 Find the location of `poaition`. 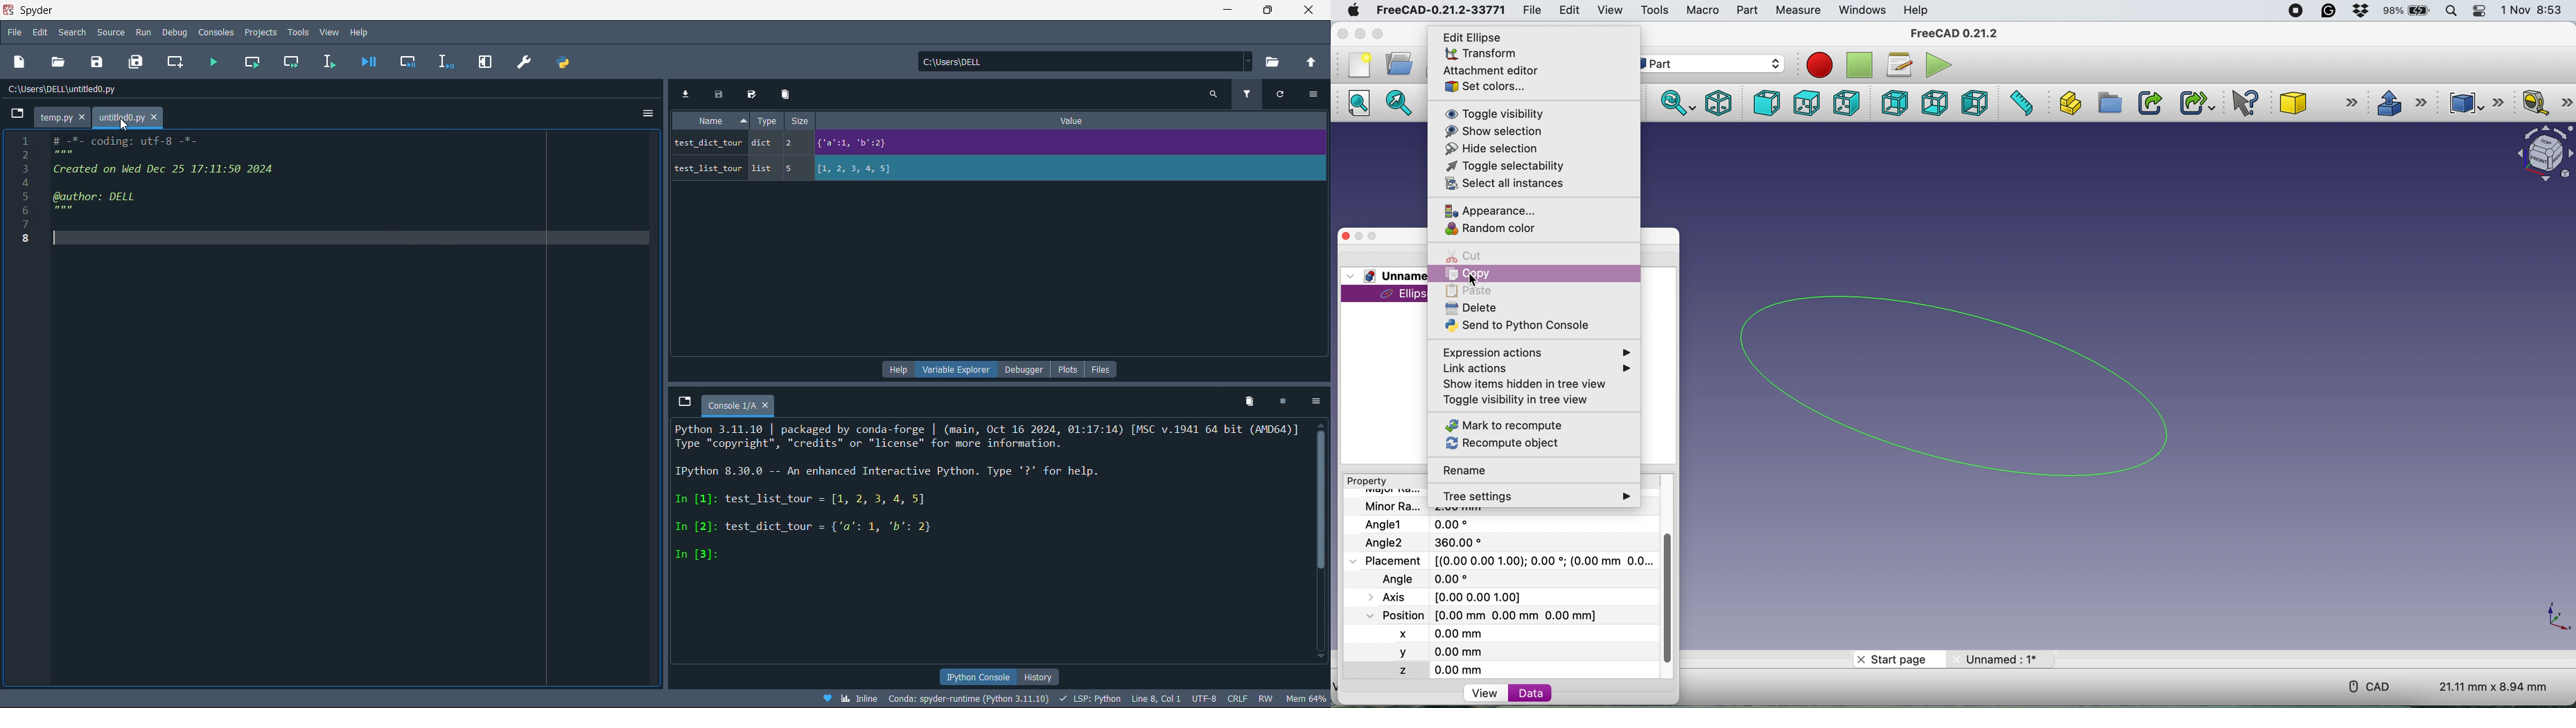

poaition is located at coordinates (1508, 615).